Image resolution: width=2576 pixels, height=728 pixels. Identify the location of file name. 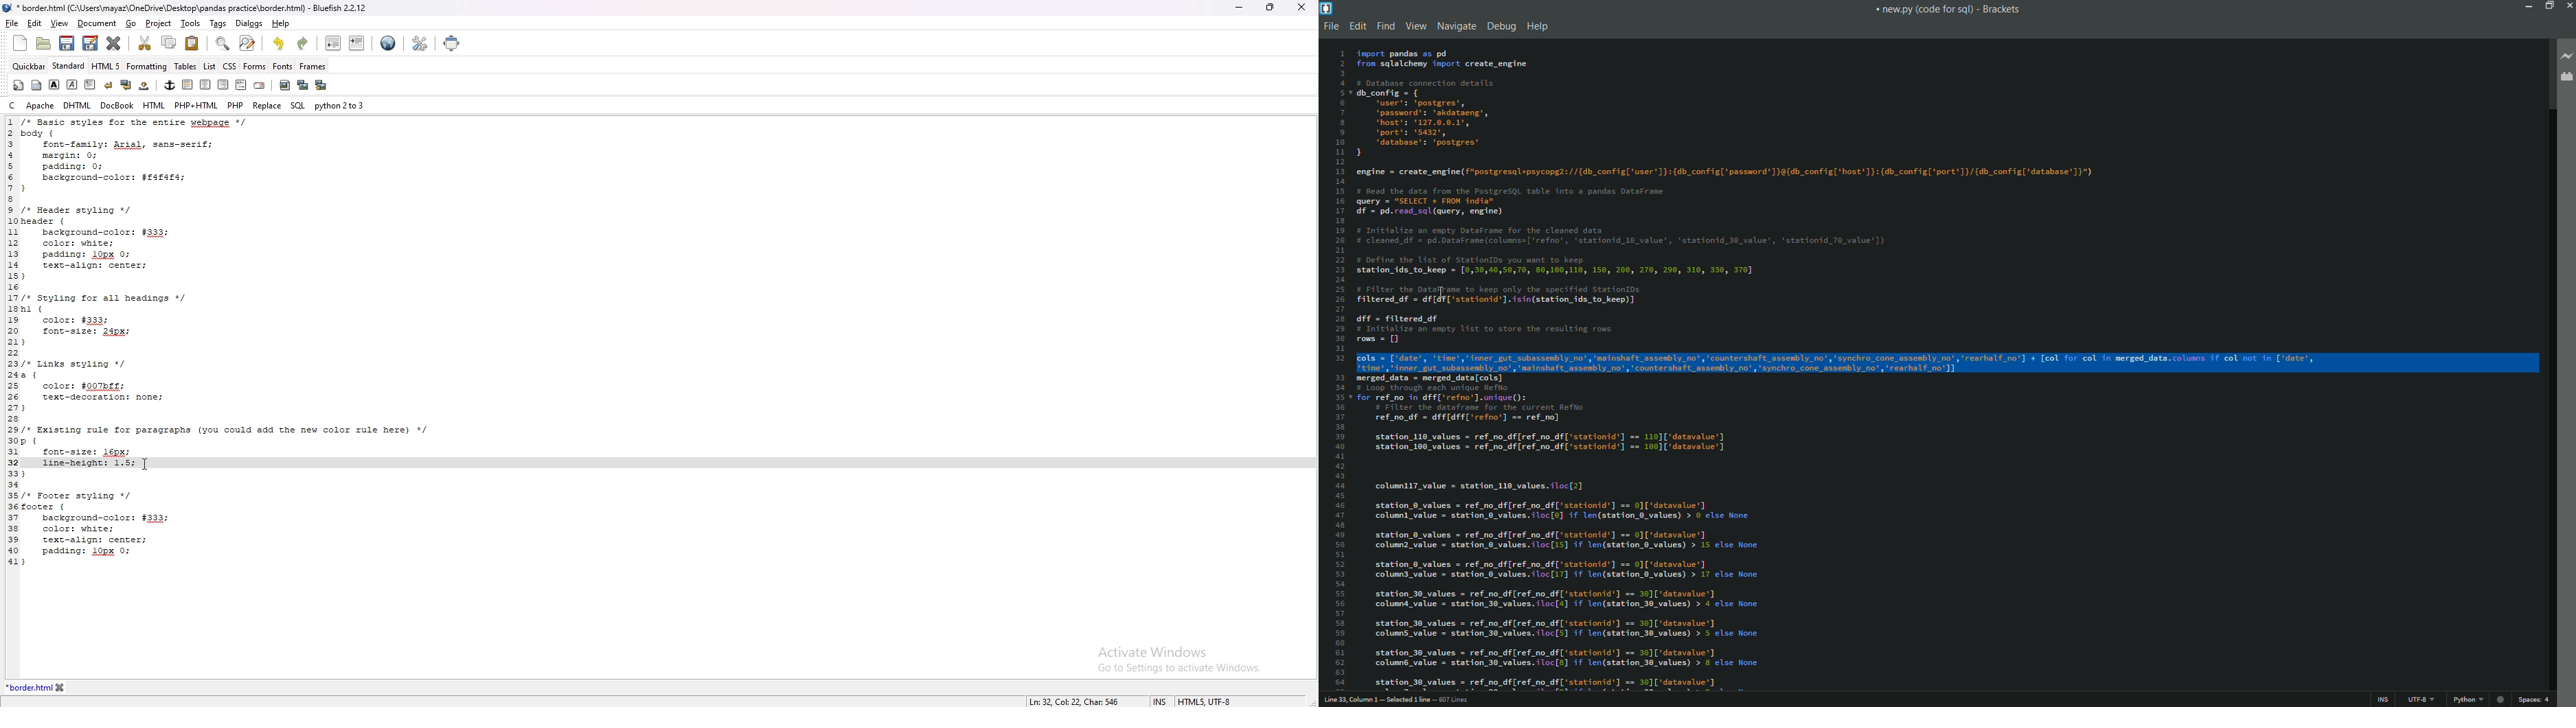
(1924, 10).